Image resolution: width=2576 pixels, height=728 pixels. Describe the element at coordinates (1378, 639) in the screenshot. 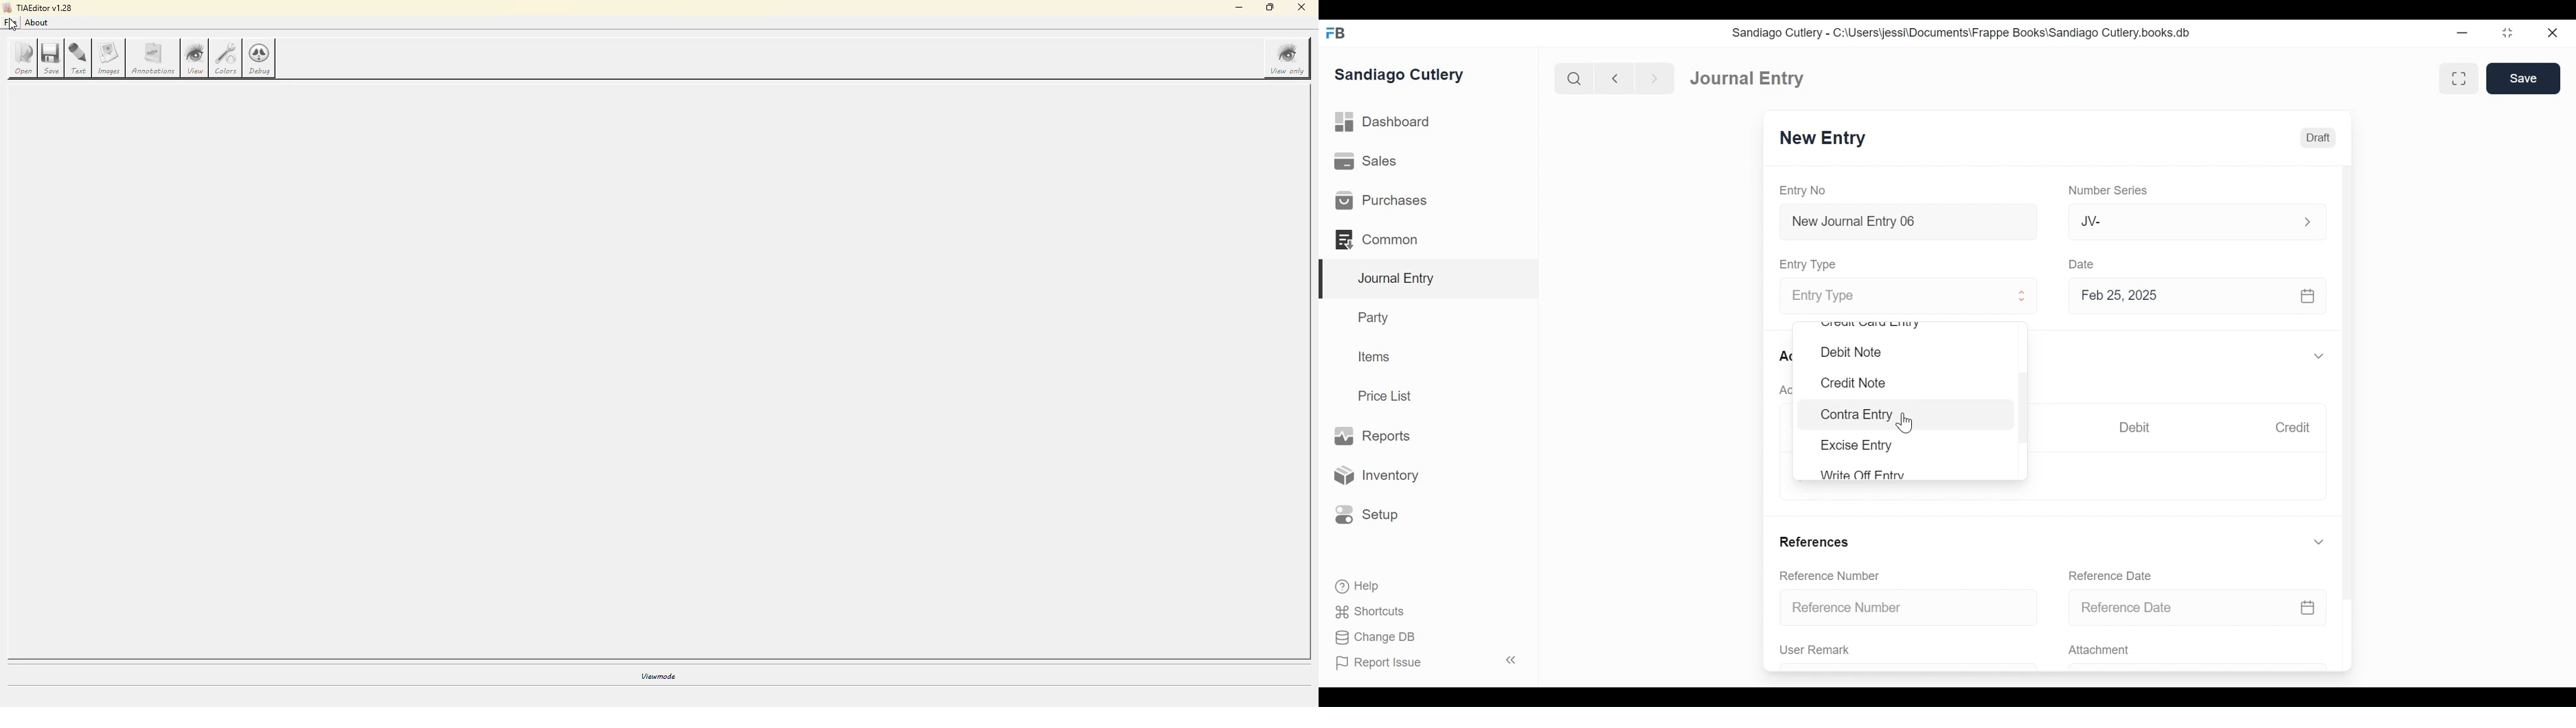

I see `Change DB` at that location.